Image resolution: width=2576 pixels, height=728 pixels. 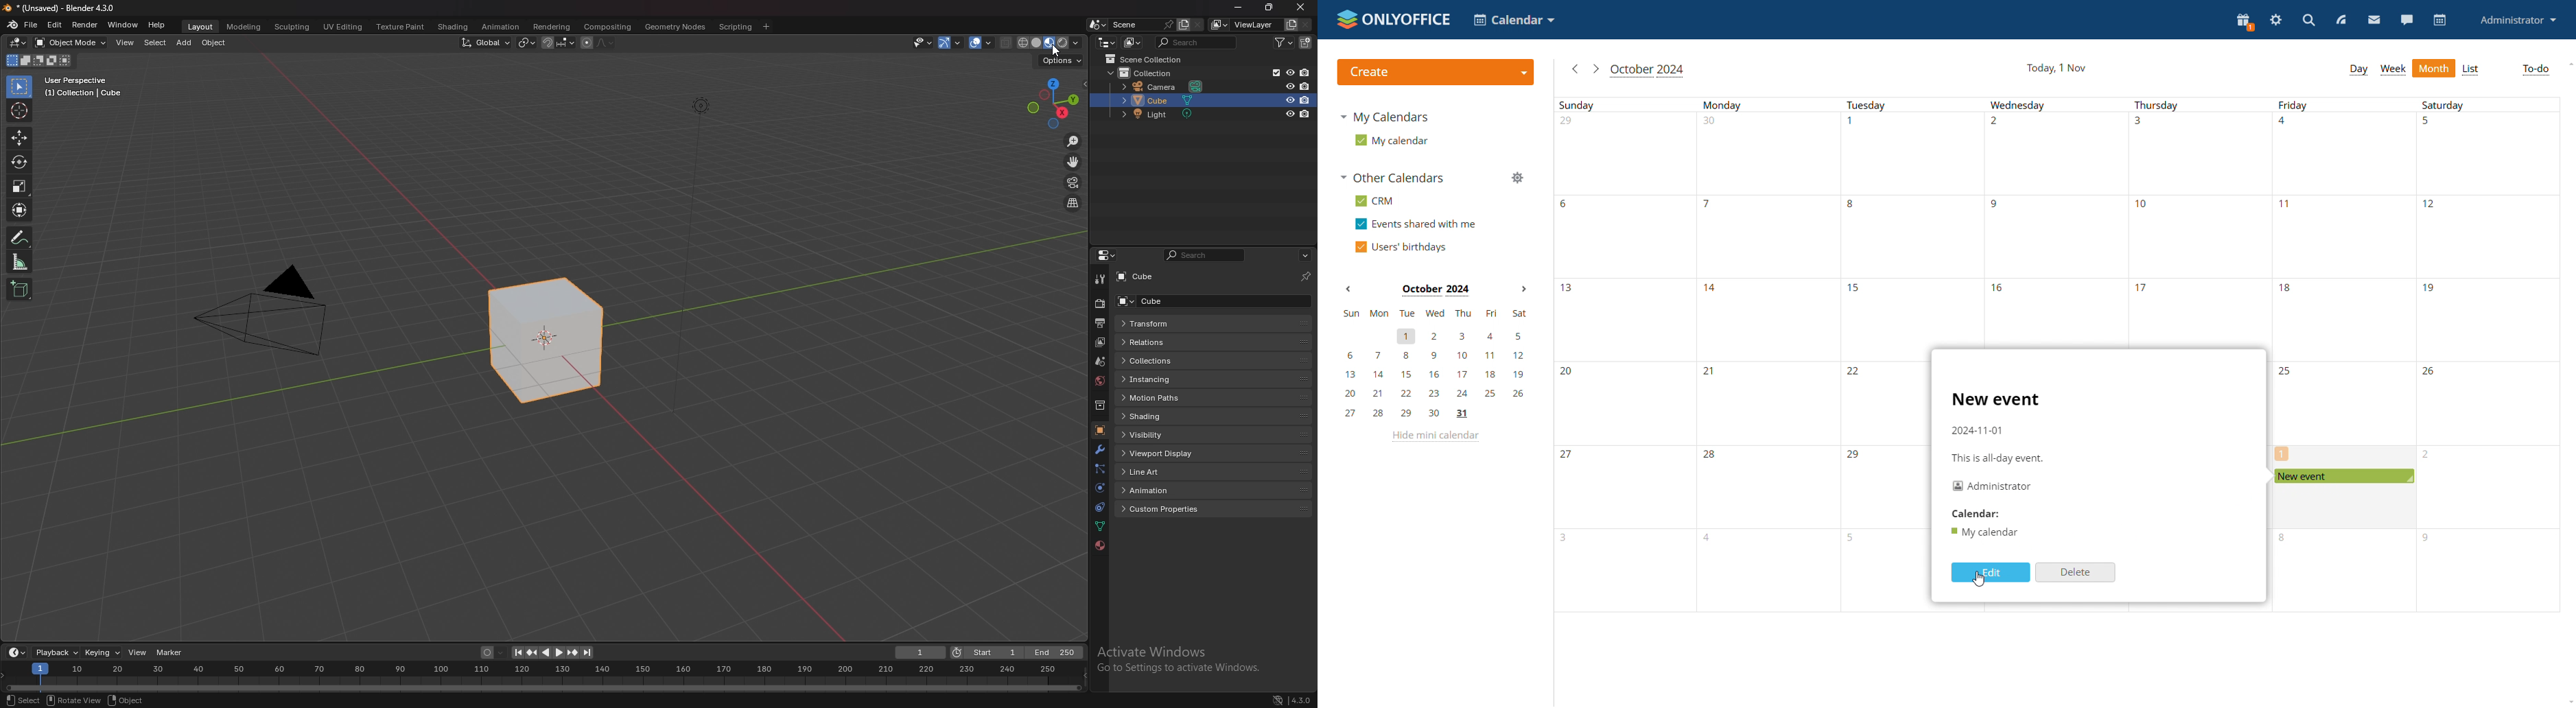 What do you see at coordinates (125, 44) in the screenshot?
I see `view` at bounding box center [125, 44].